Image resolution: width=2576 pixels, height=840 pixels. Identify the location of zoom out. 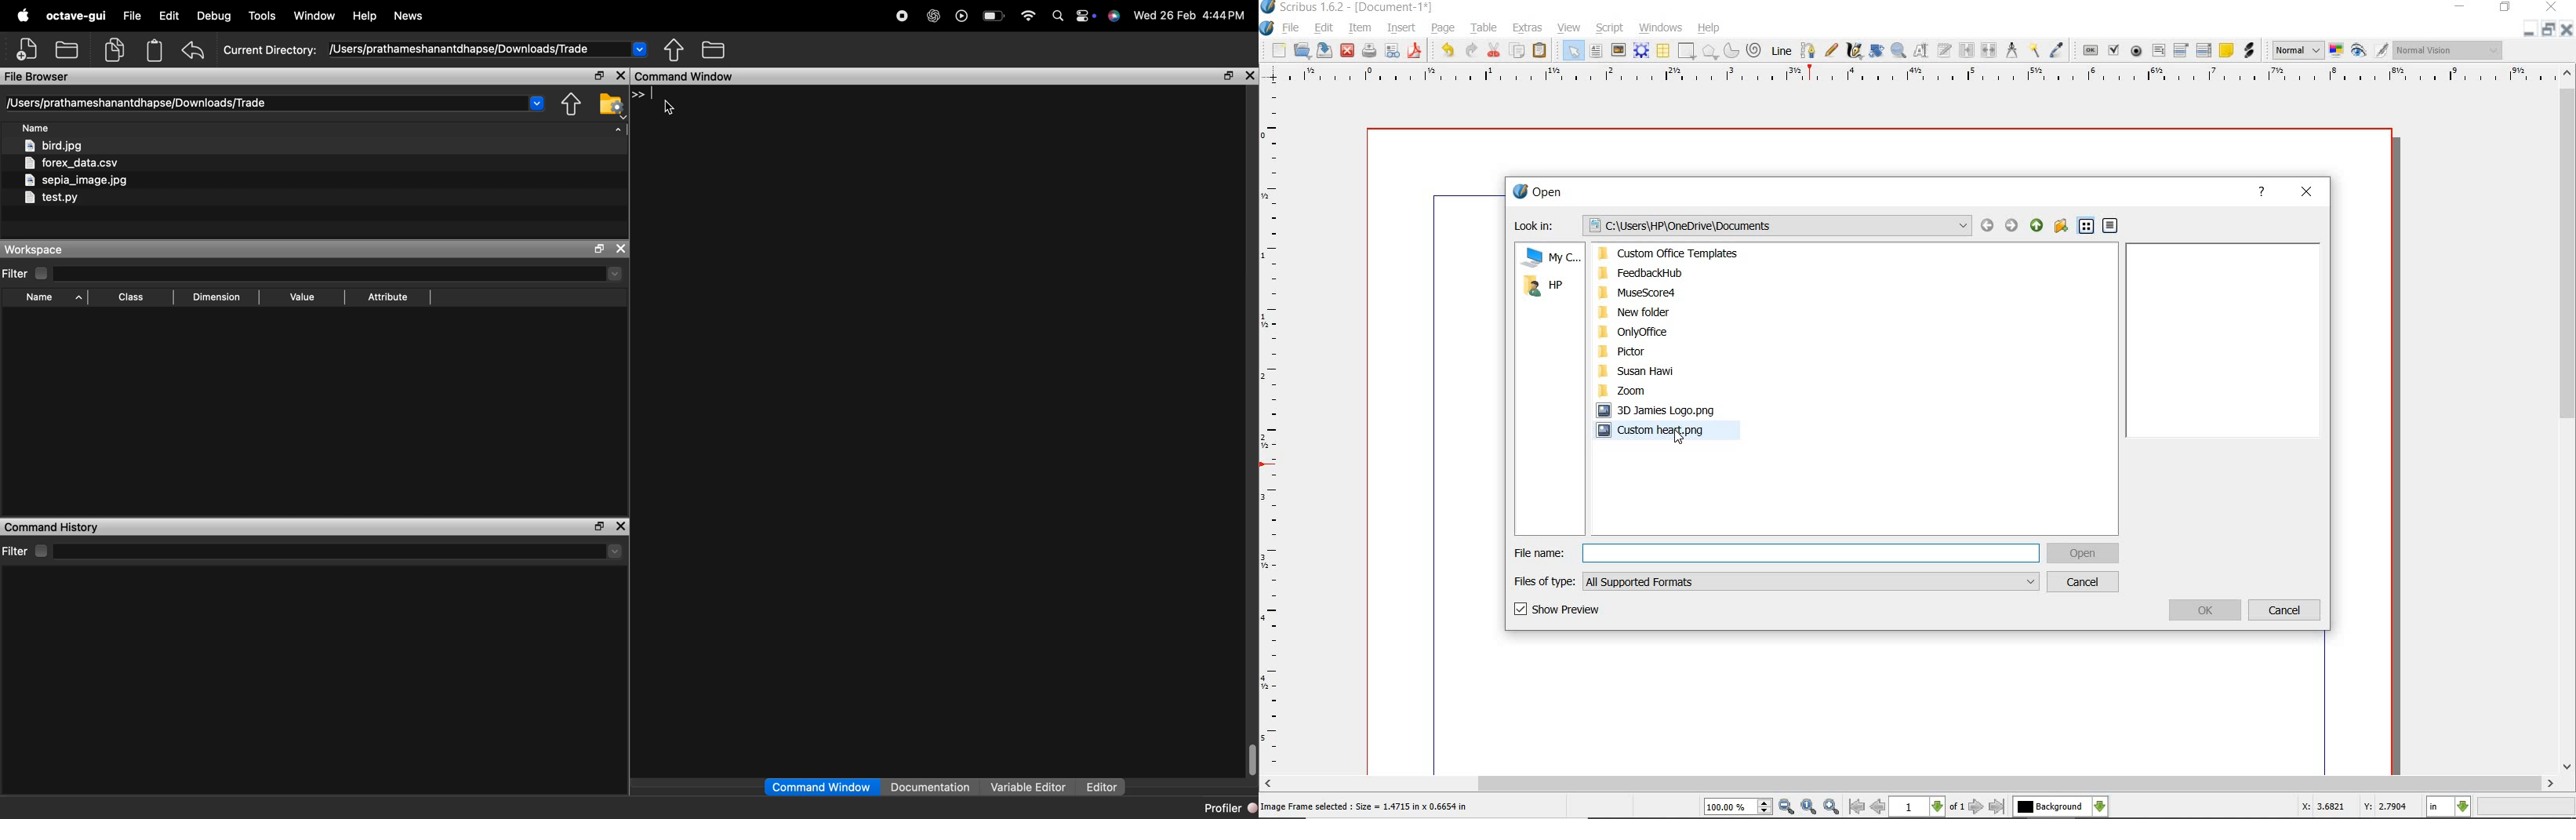
(1786, 807).